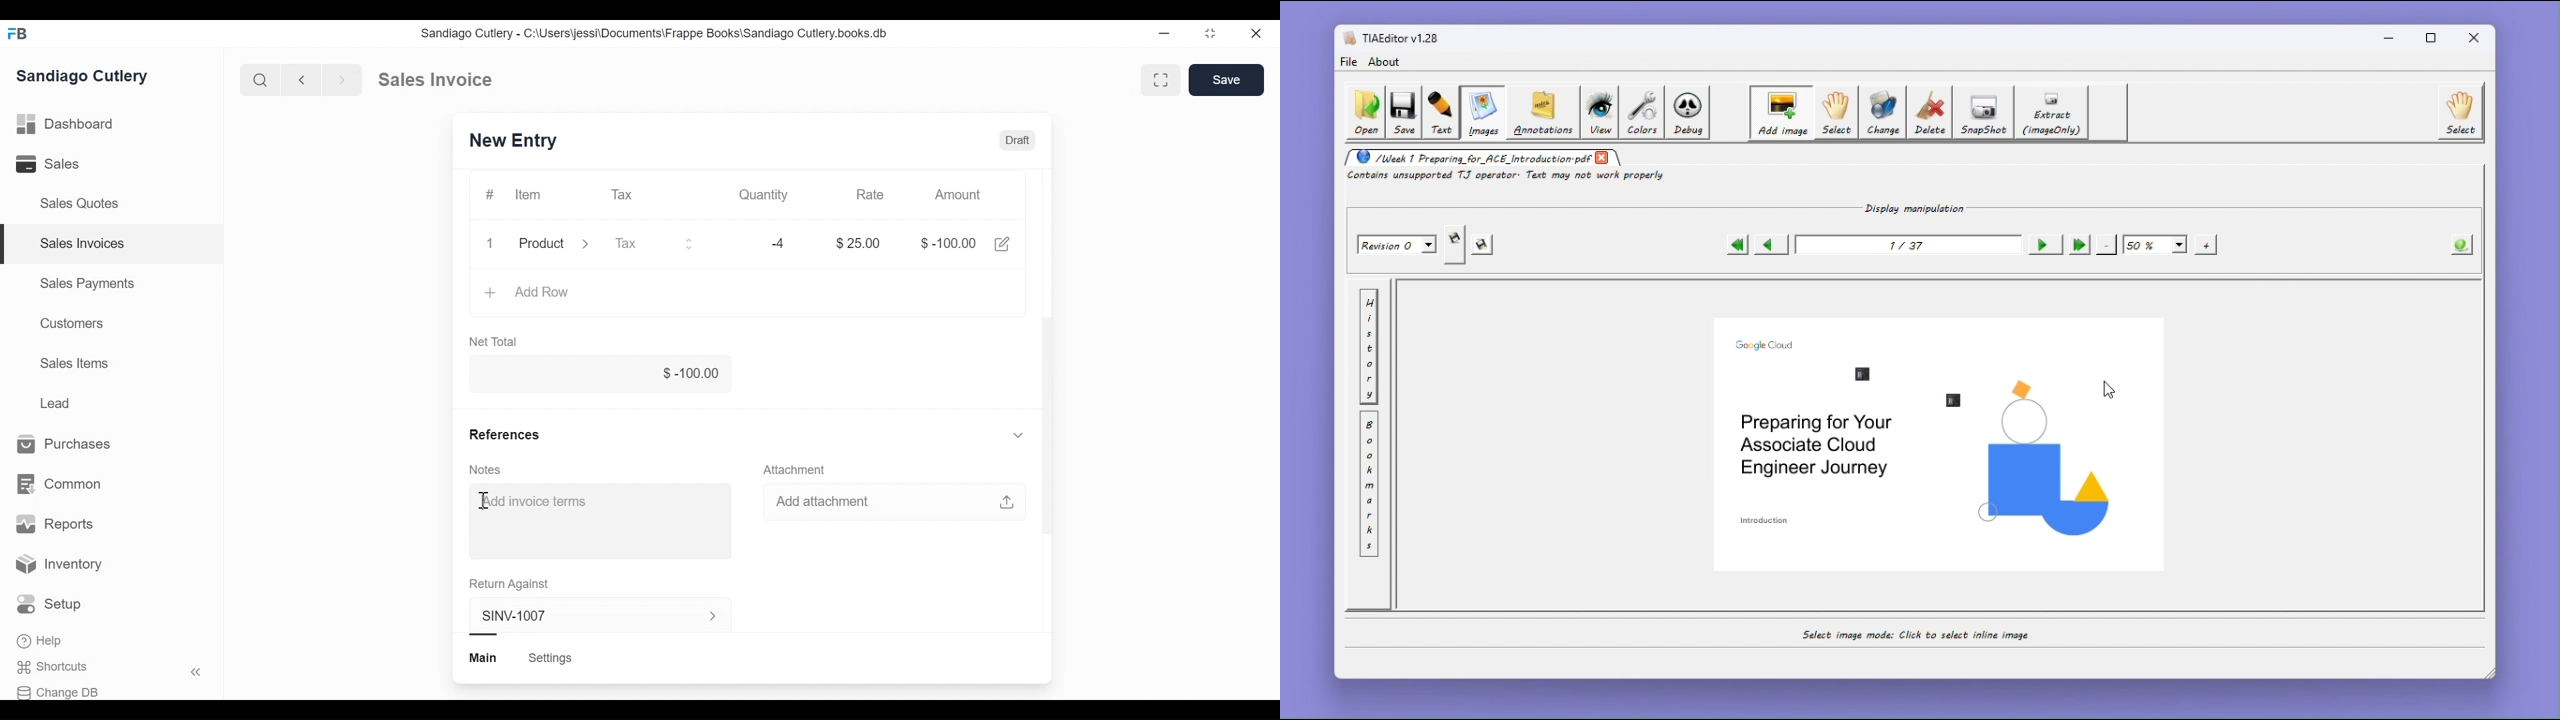 Image resolution: width=2576 pixels, height=728 pixels. What do you see at coordinates (529, 293) in the screenshot?
I see `Add Row` at bounding box center [529, 293].